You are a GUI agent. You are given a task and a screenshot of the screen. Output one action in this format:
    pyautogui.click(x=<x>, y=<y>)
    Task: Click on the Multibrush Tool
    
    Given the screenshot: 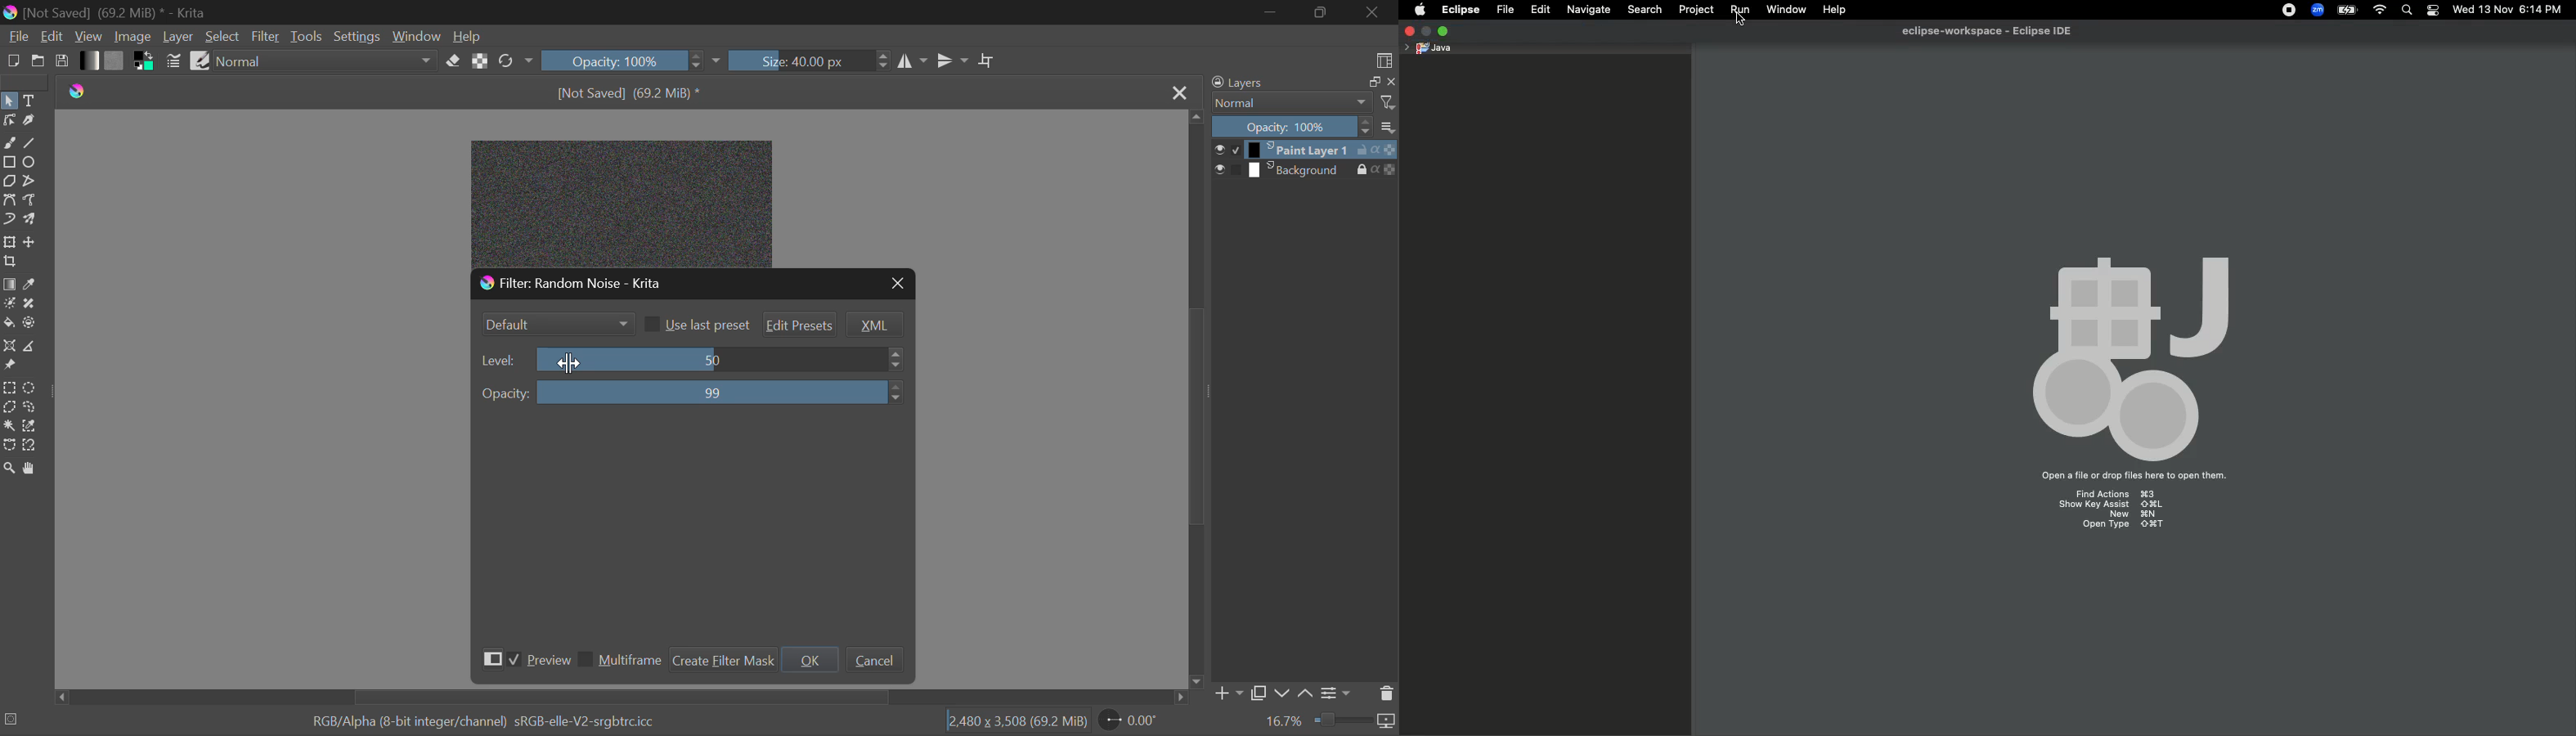 What is the action you would take?
    pyautogui.click(x=30, y=220)
    